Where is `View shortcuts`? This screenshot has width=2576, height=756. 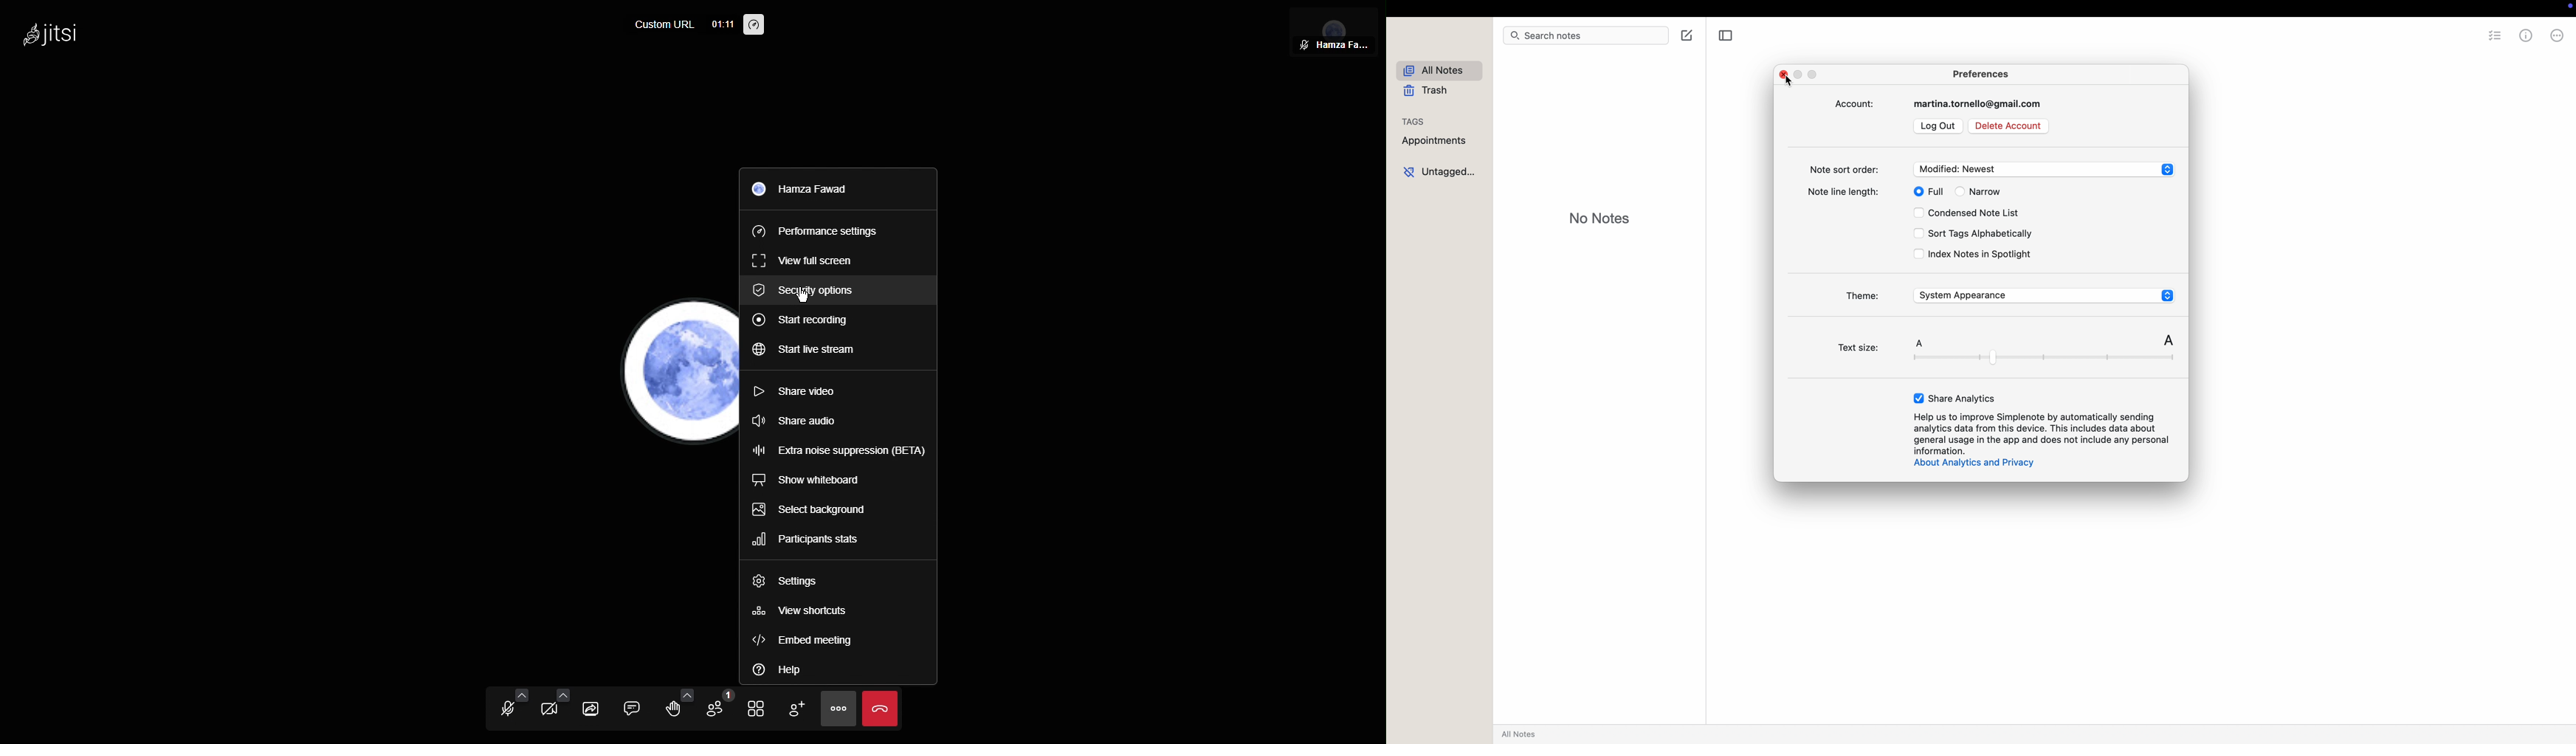 View shortcuts is located at coordinates (800, 613).